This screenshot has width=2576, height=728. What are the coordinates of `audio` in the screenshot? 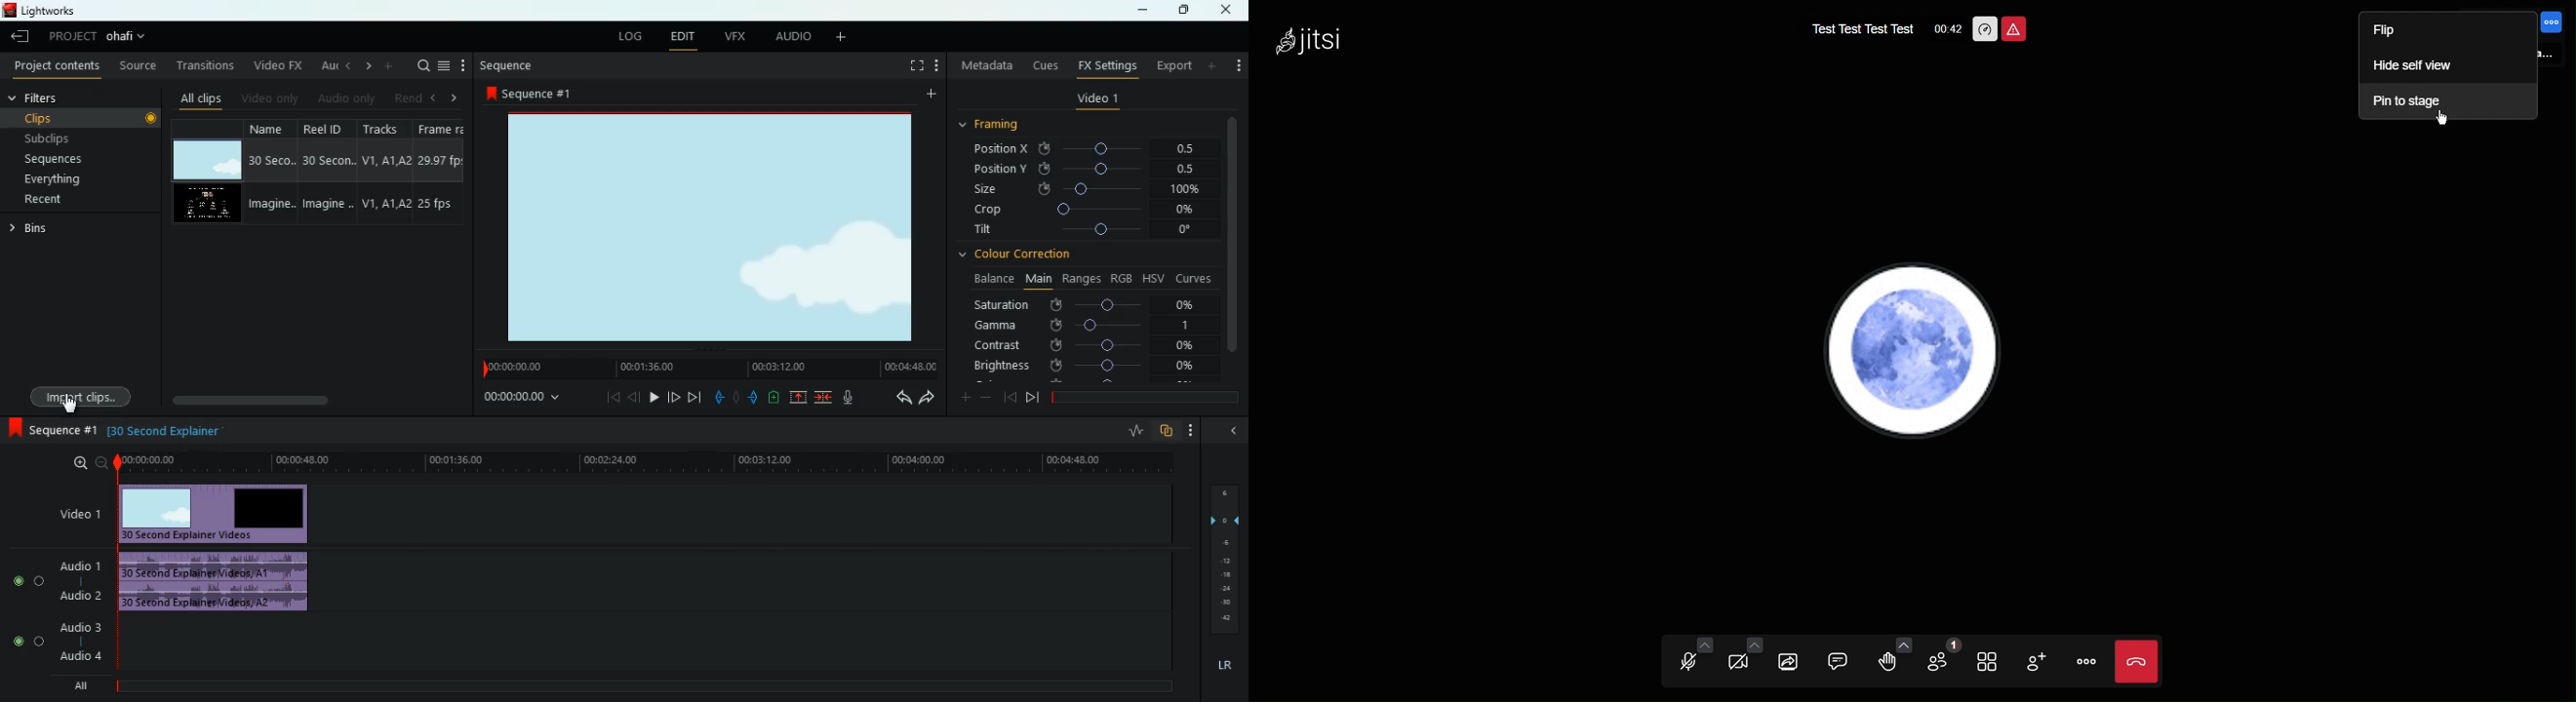 It's located at (343, 98).